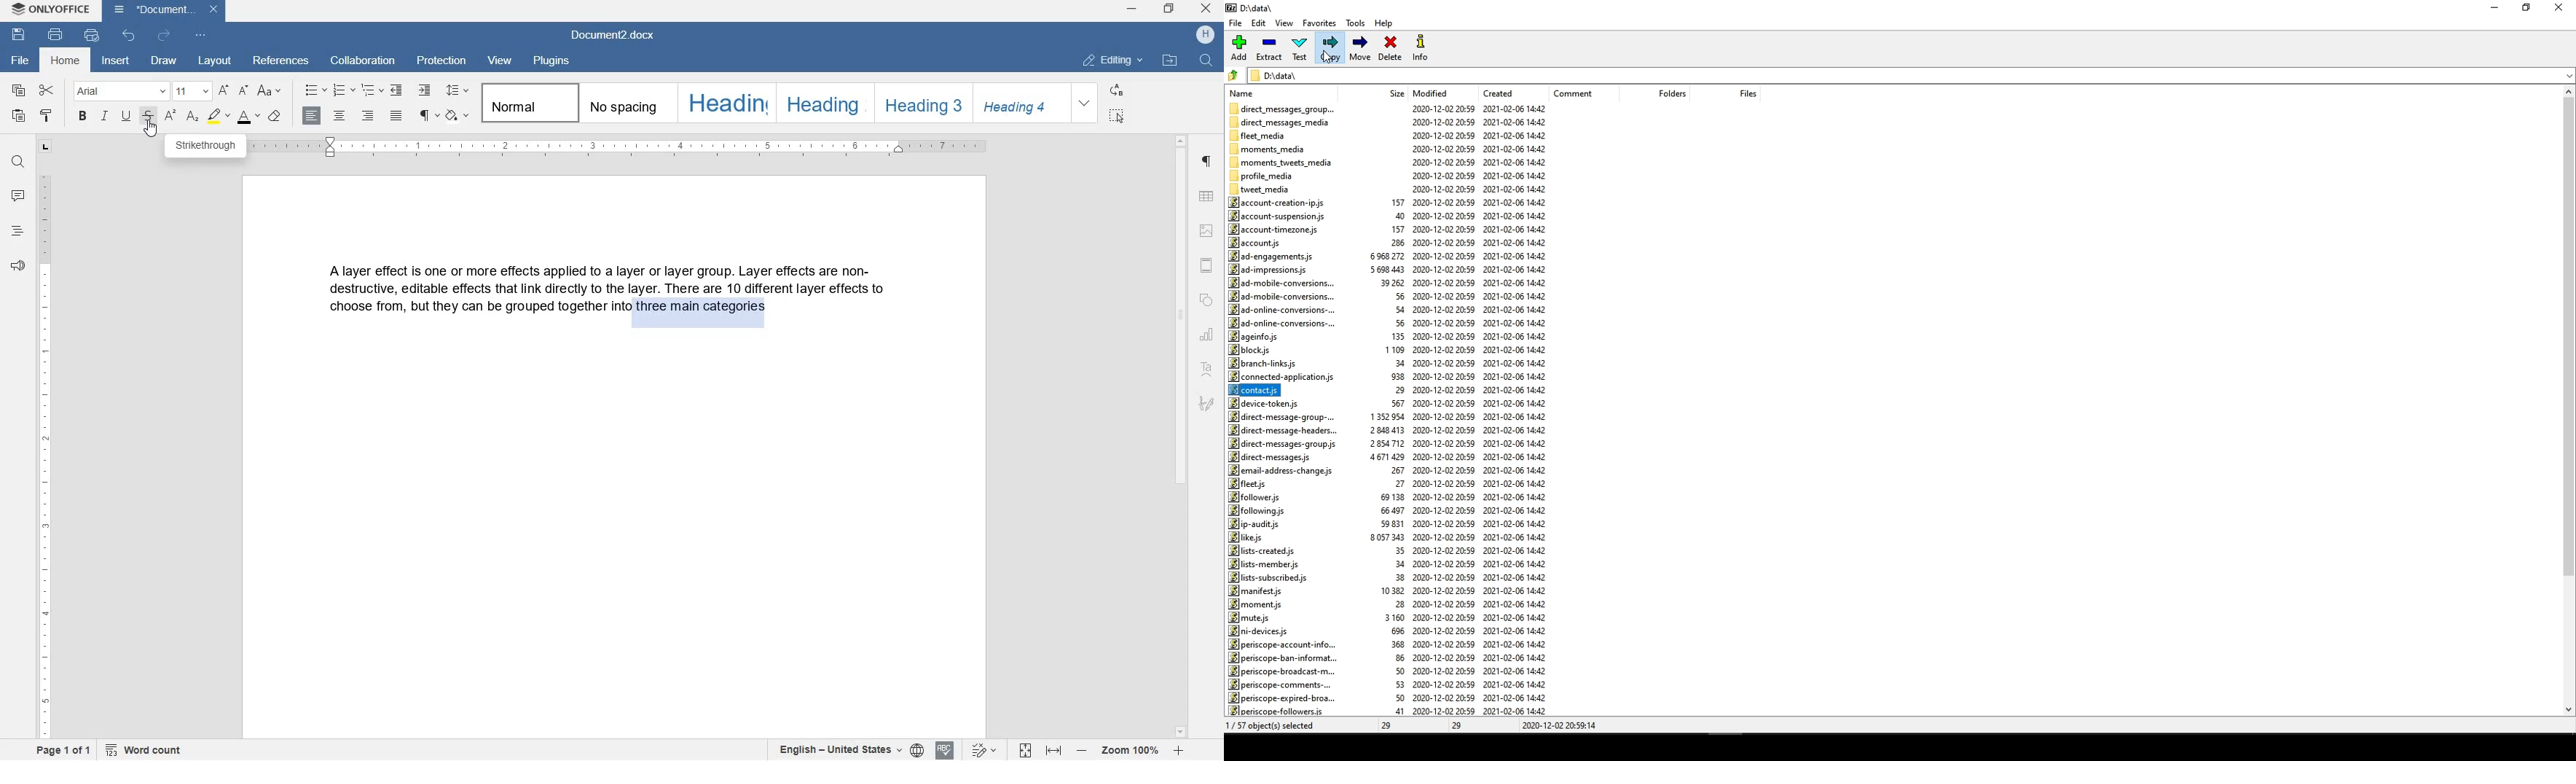 This screenshot has height=784, width=2576. I want to click on tweet_media, so click(1268, 189).